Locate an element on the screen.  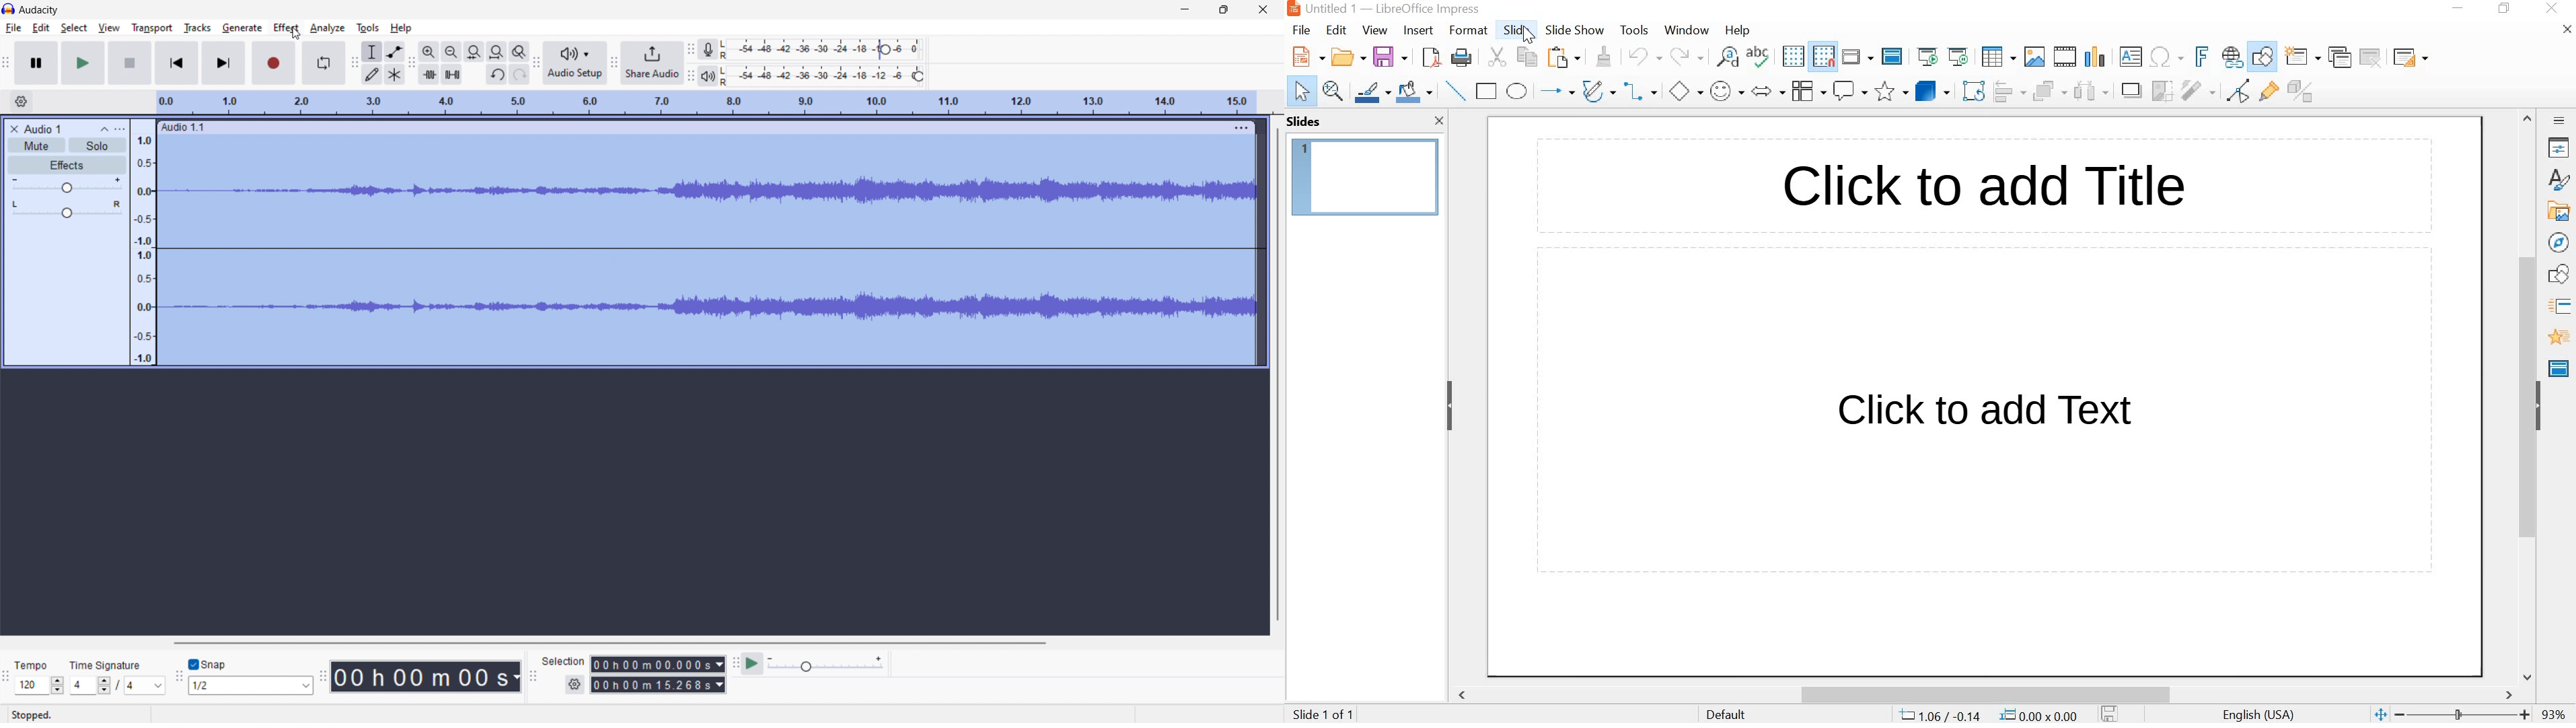
select snapping is located at coordinates (250, 686).